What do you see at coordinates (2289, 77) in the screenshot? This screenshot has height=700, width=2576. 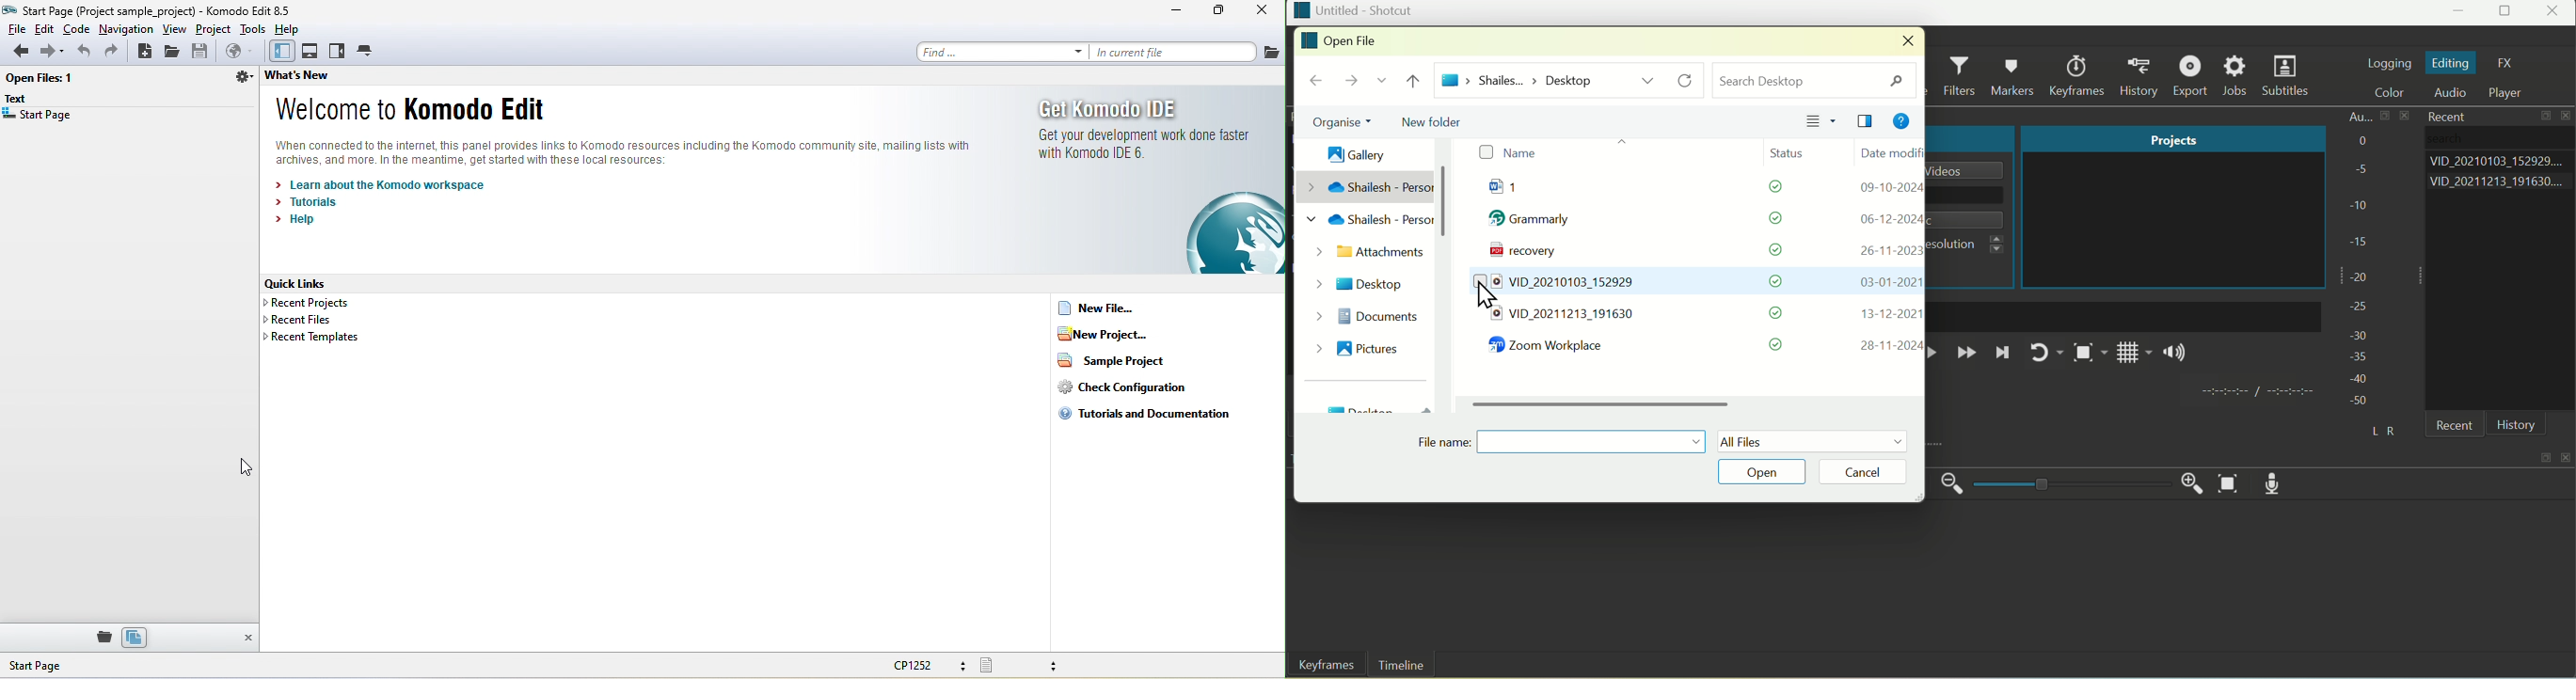 I see `Subtitles` at bounding box center [2289, 77].